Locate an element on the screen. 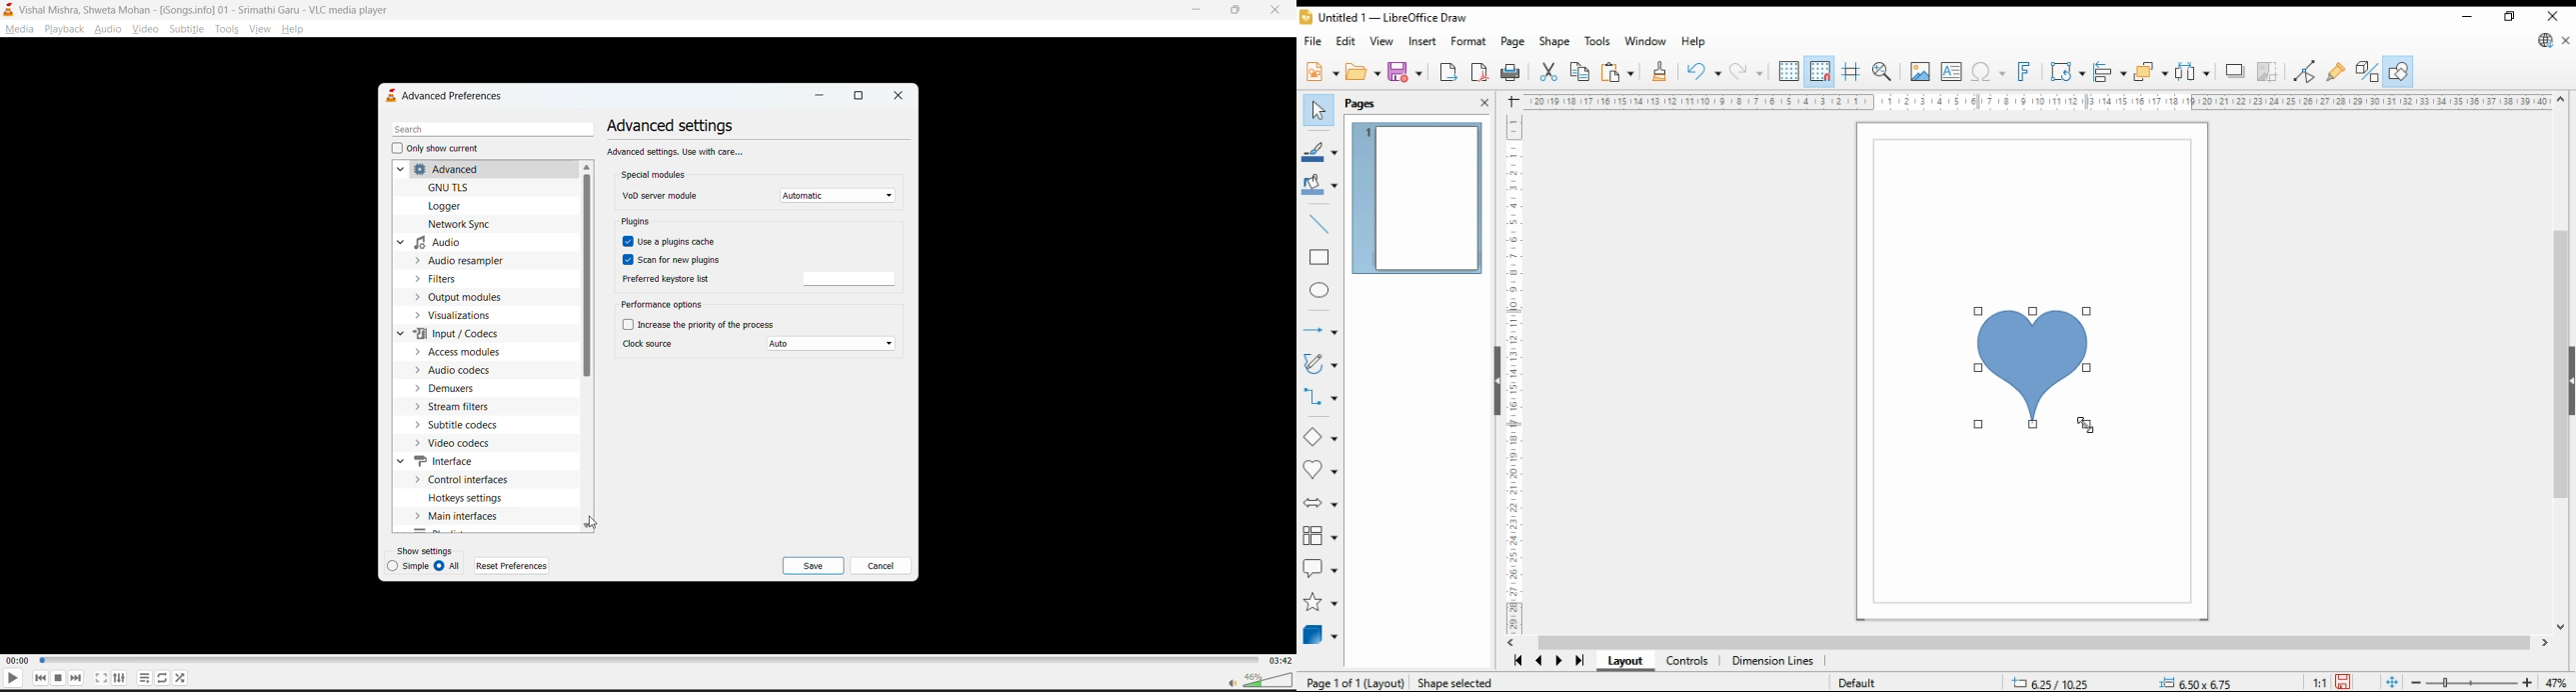 The height and width of the screenshot is (700, 2576). first page is located at coordinates (1518, 661).